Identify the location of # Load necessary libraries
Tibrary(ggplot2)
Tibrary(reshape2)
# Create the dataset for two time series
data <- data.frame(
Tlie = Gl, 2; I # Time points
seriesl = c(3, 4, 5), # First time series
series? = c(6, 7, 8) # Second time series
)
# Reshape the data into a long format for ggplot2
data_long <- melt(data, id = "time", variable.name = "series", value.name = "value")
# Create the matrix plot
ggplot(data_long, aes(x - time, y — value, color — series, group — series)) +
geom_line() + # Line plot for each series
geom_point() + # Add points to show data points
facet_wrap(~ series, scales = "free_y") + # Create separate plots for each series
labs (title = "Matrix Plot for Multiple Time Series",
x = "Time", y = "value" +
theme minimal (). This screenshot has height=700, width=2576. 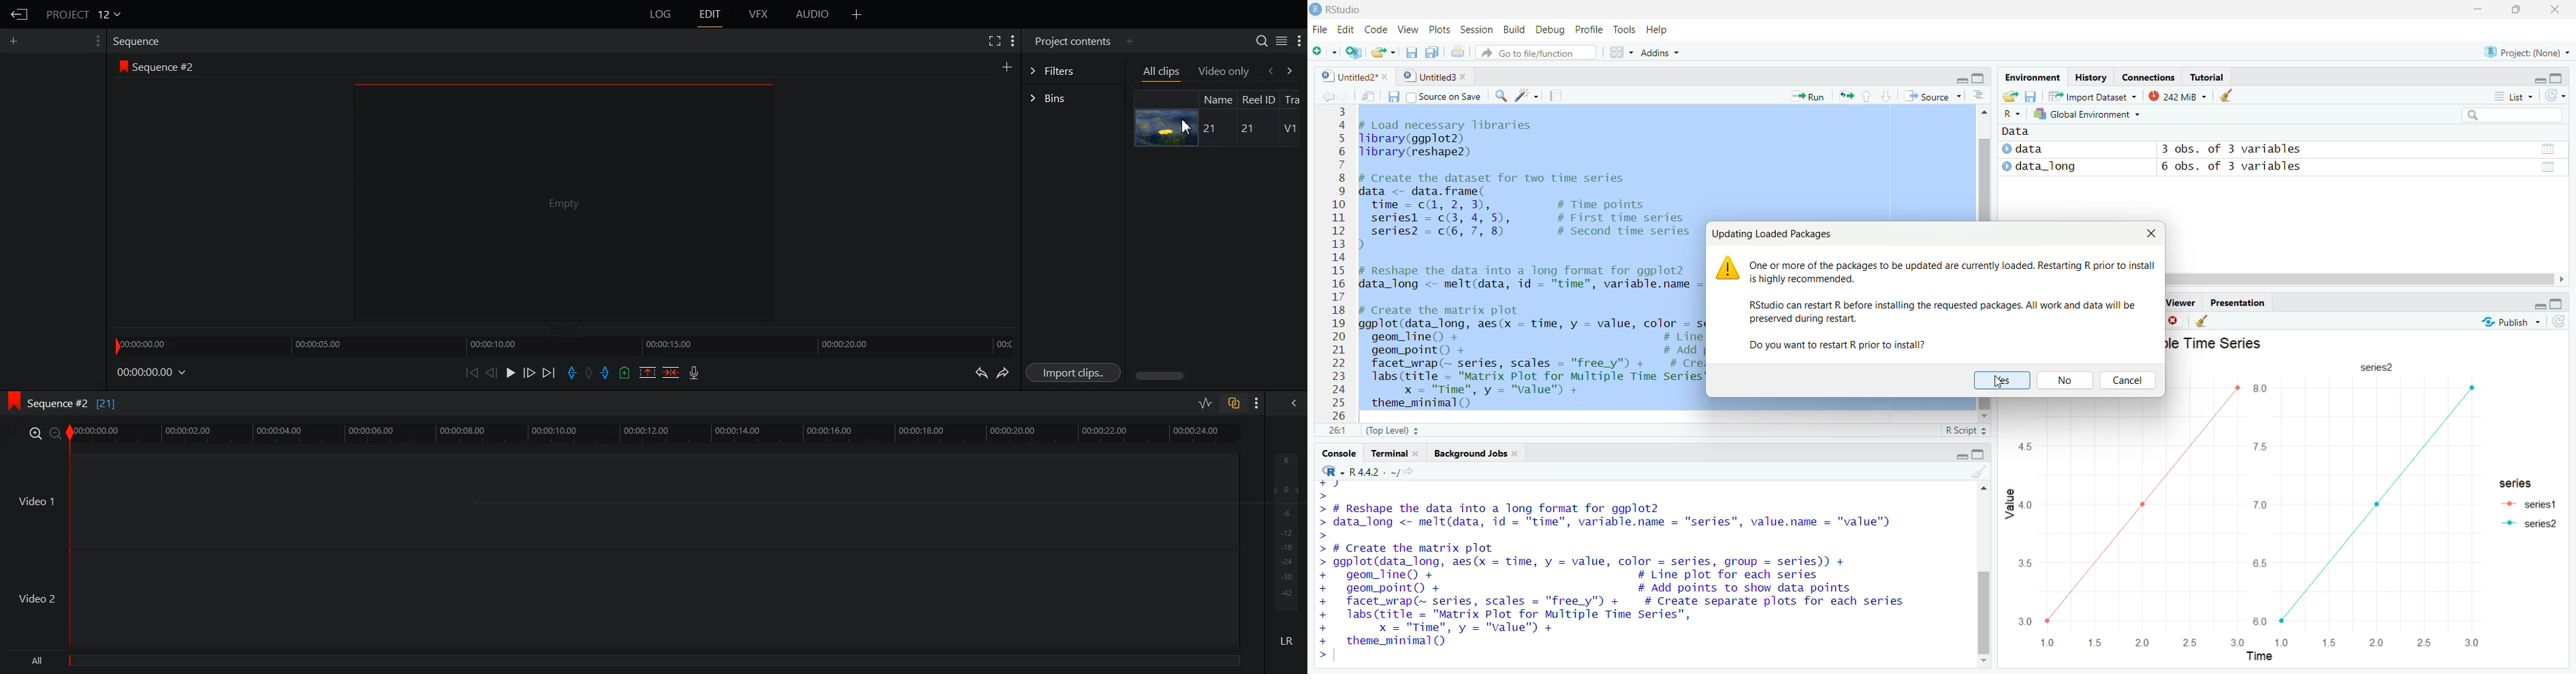
(1531, 262).